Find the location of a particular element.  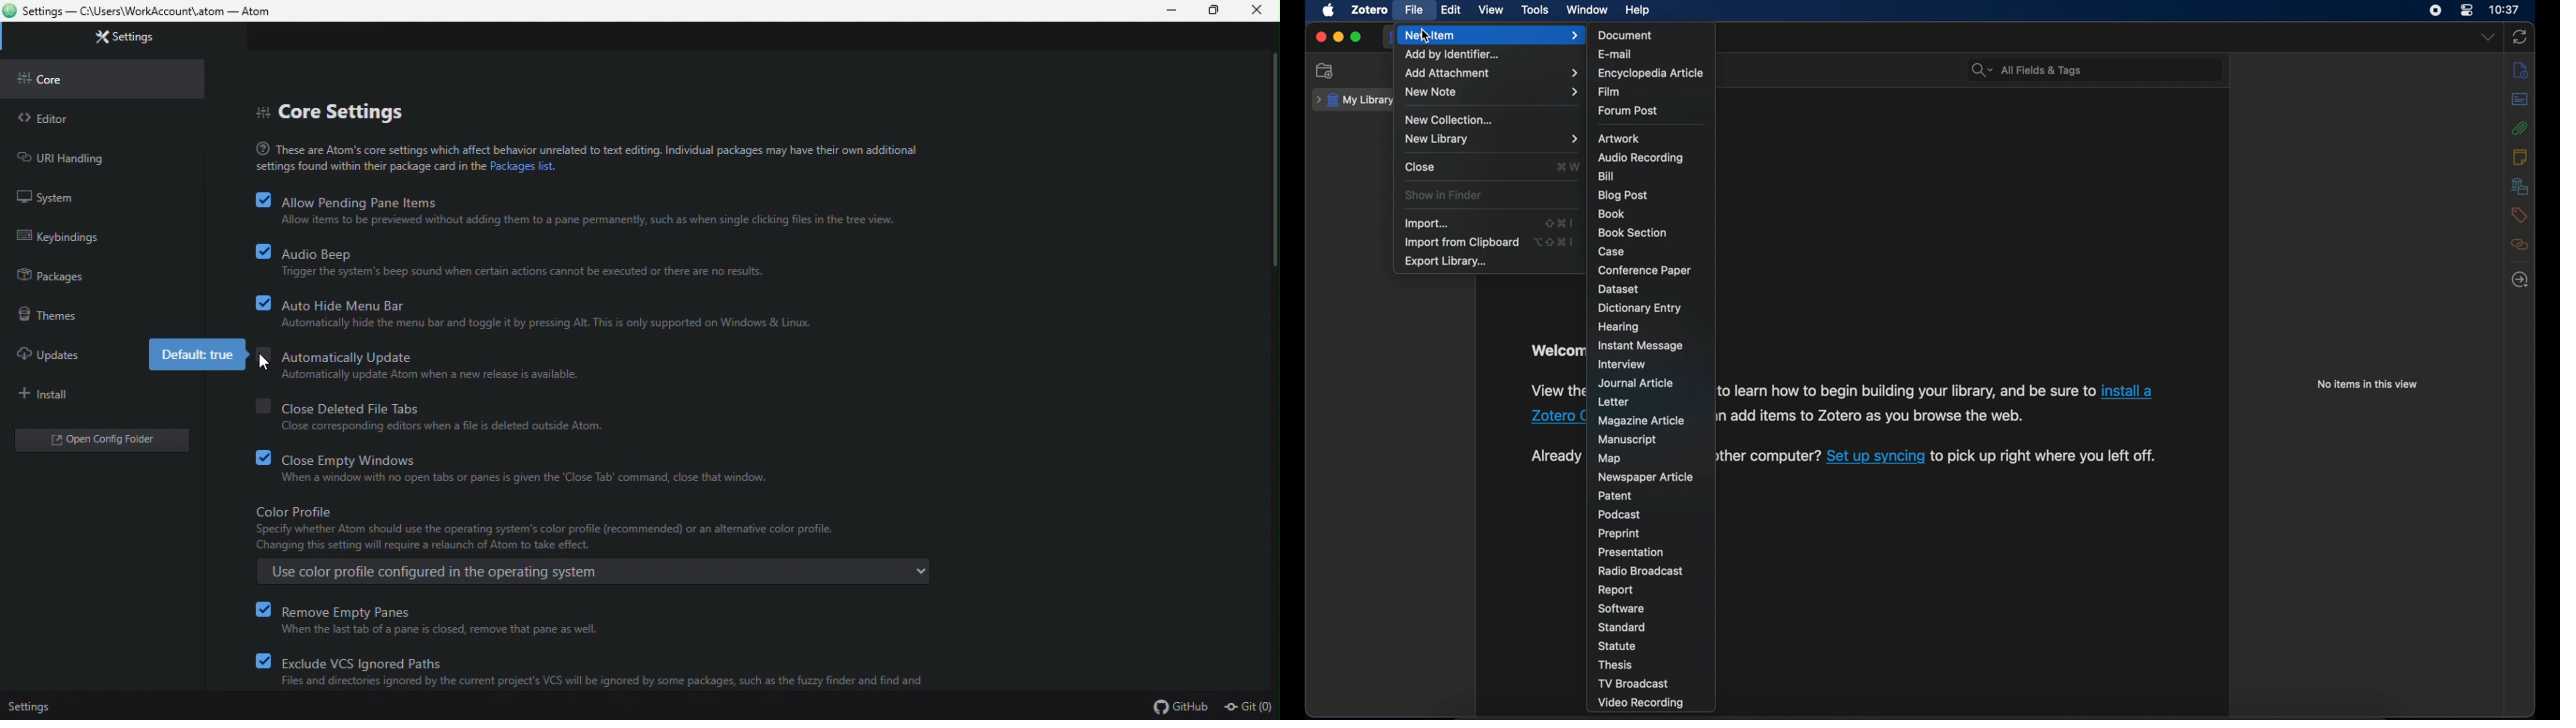

search bar dropdown is located at coordinates (1980, 68).